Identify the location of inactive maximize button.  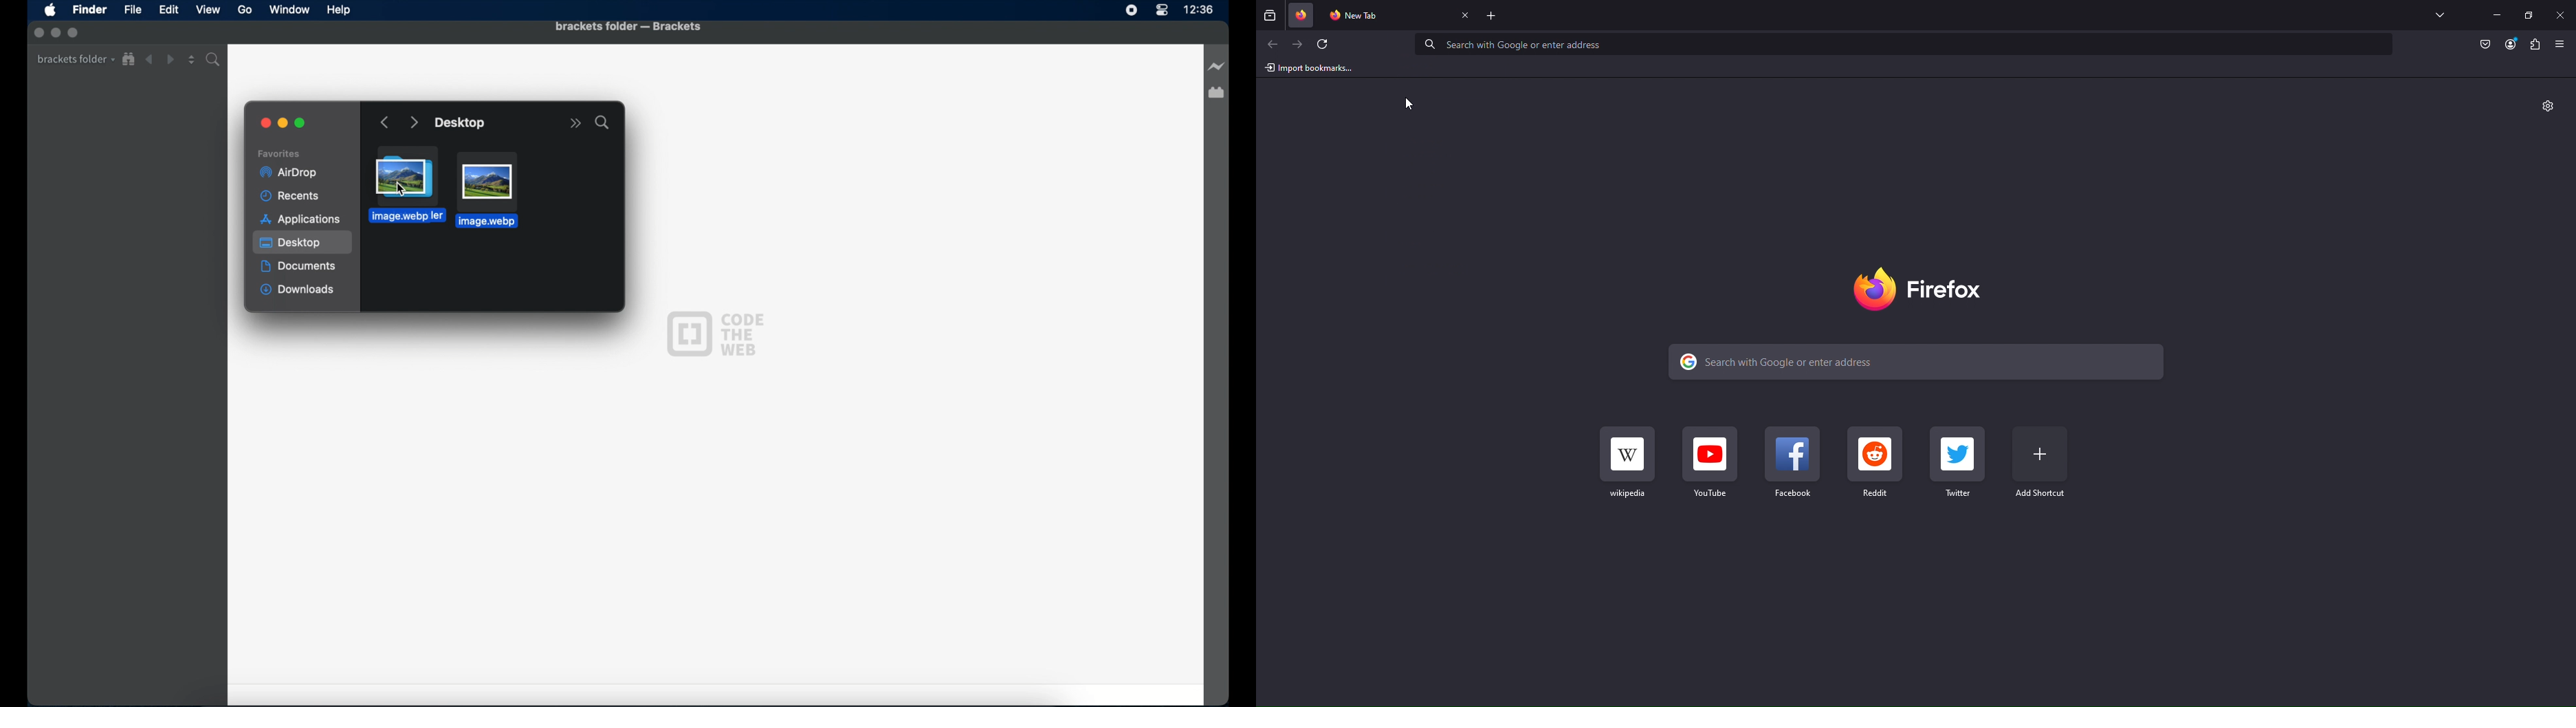
(75, 33).